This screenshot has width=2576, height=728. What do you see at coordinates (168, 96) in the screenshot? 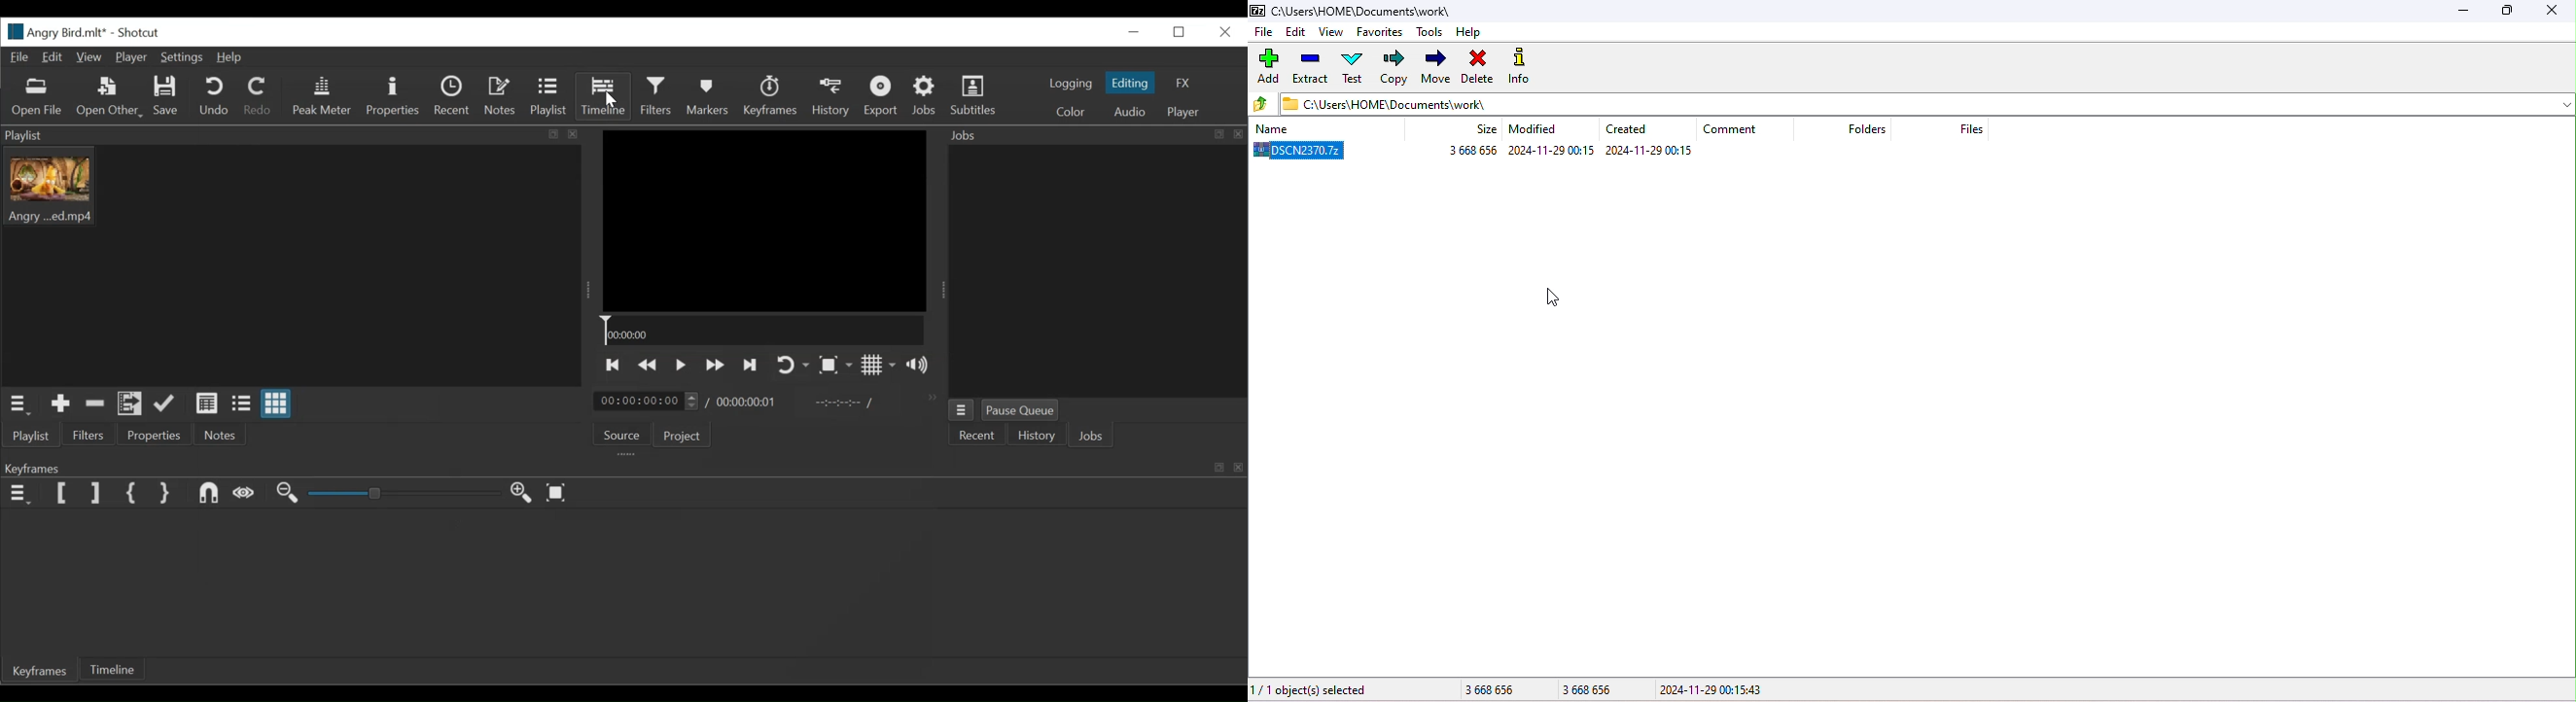
I see `Save` at bounding box center [168, 96].